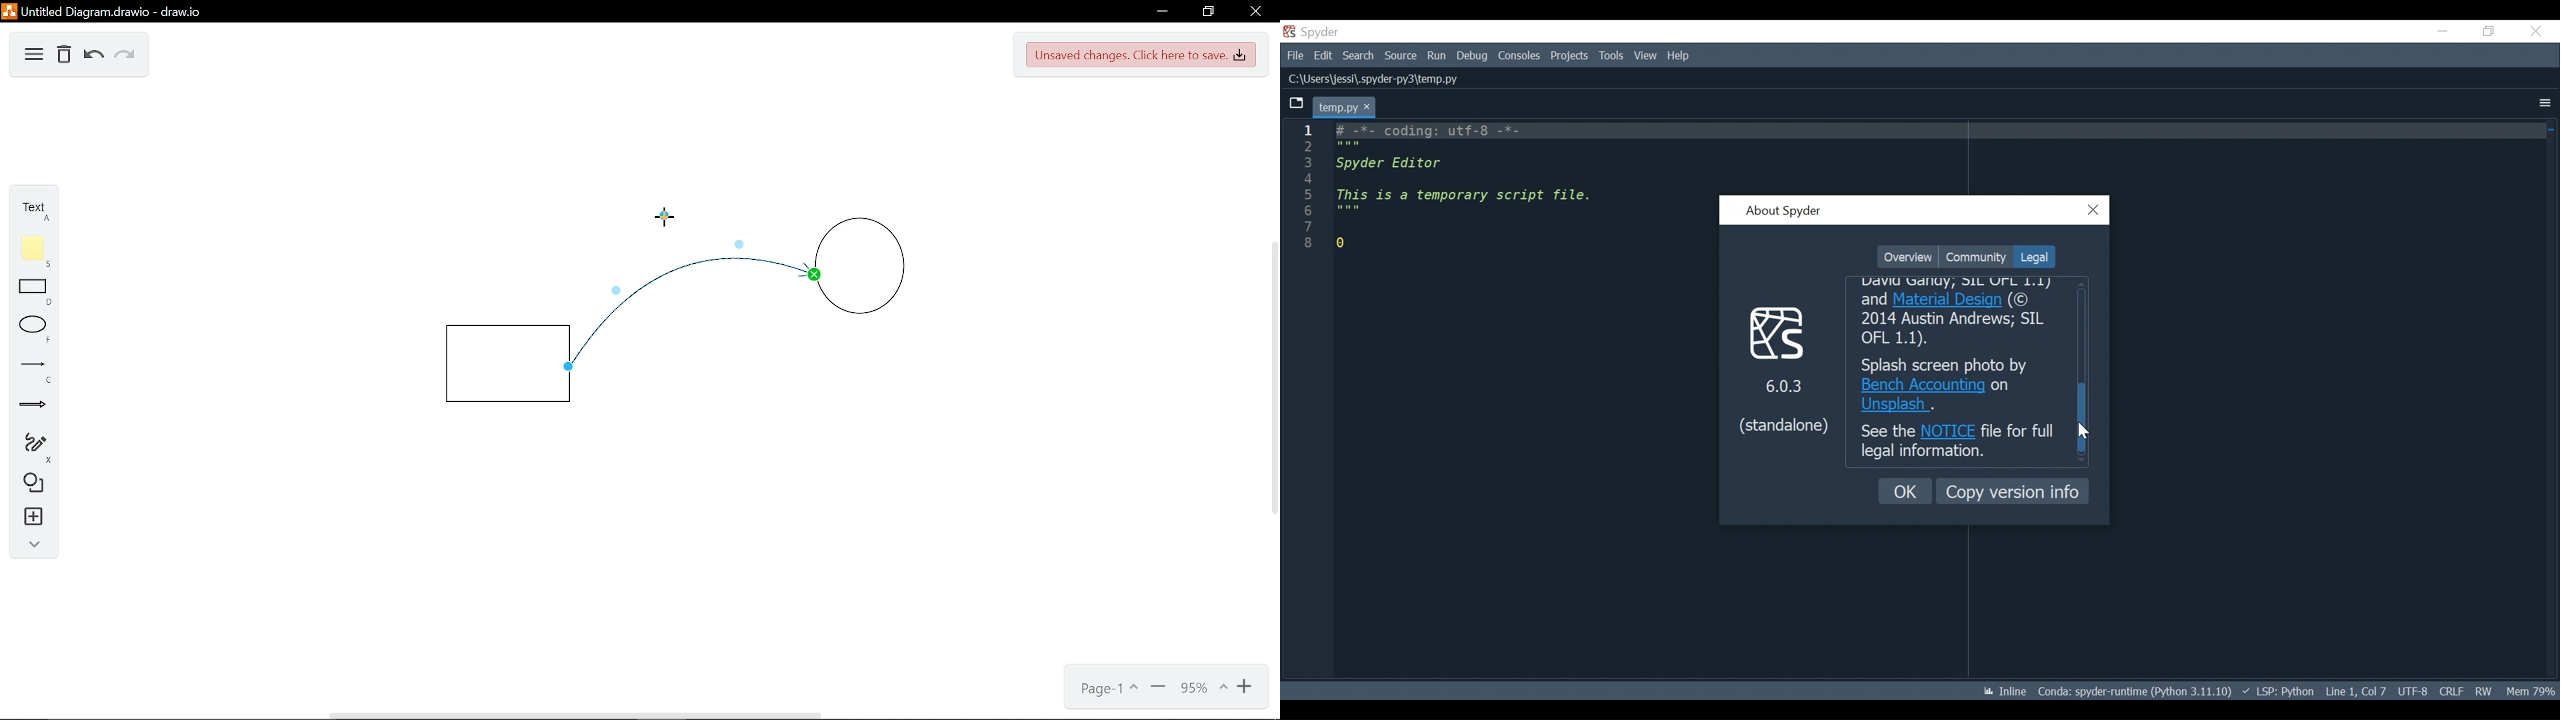 The height and width of the screenshot is (728, 2576). What do you see at coordinates (1907, 257) in the screenshot?
I see `Overview` at bounding box center [1907, 257].